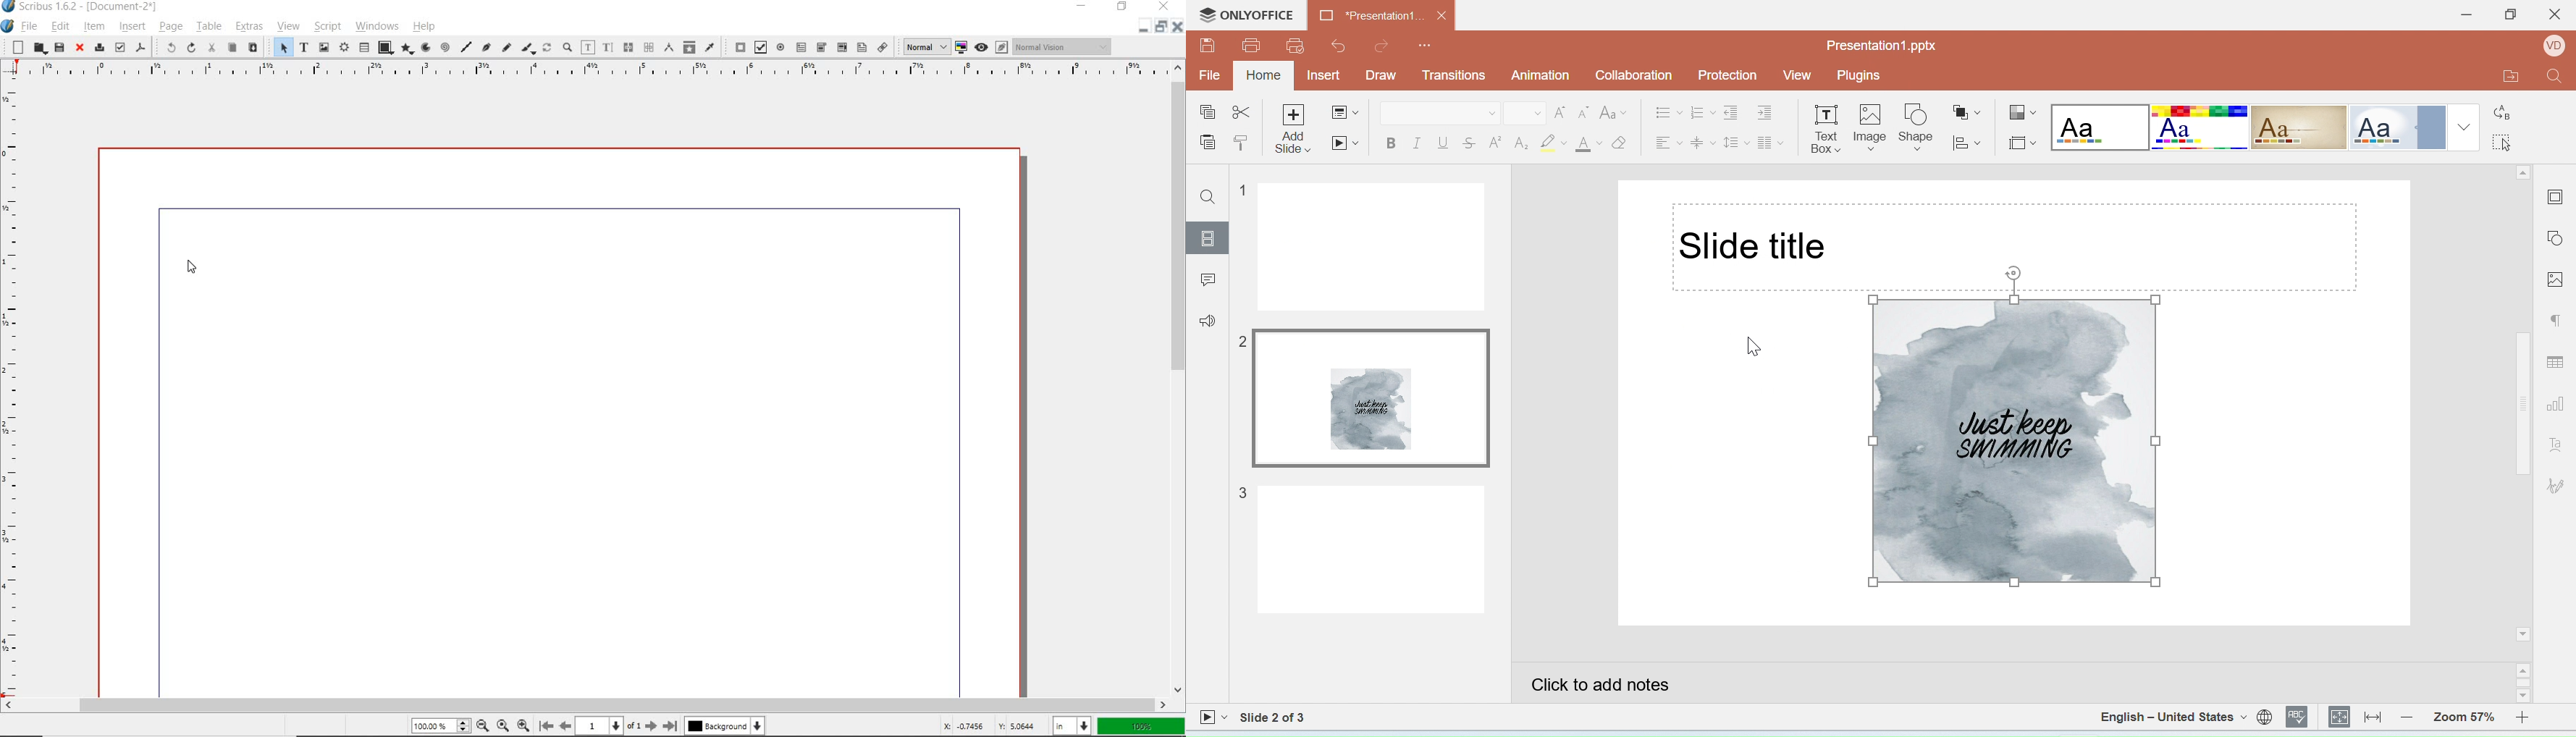  I want to click on Animation, so click(1542, 75).